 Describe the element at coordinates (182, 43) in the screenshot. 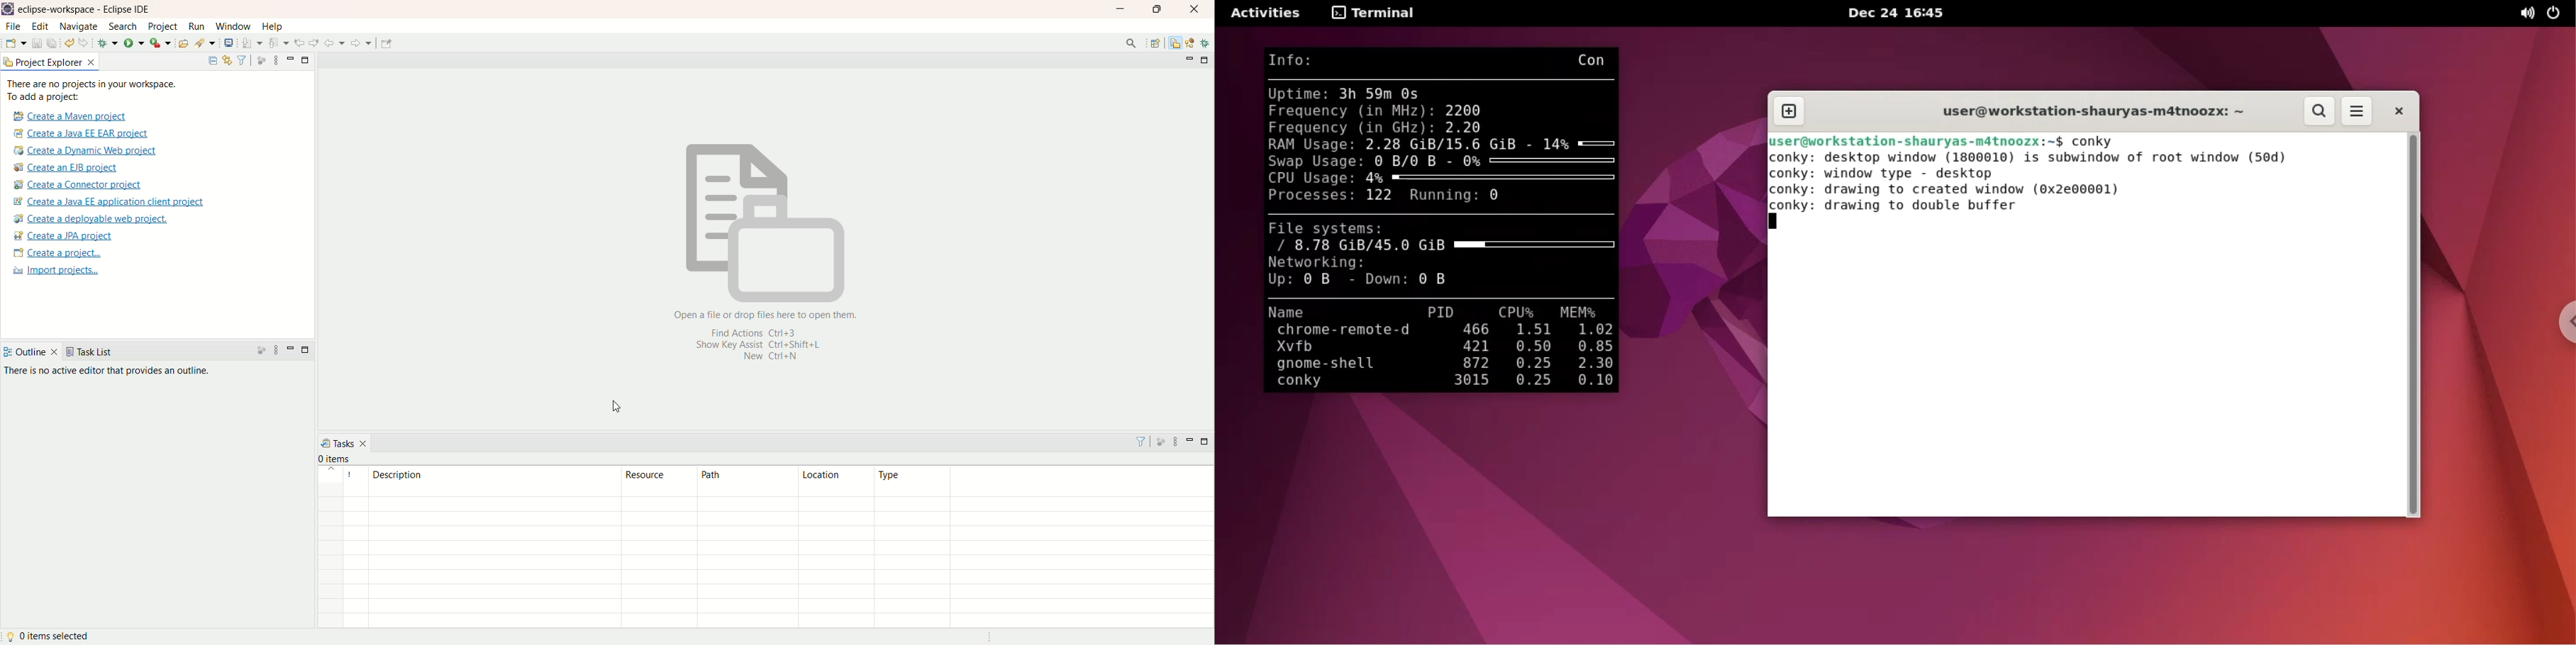

I see `open task` at that location.